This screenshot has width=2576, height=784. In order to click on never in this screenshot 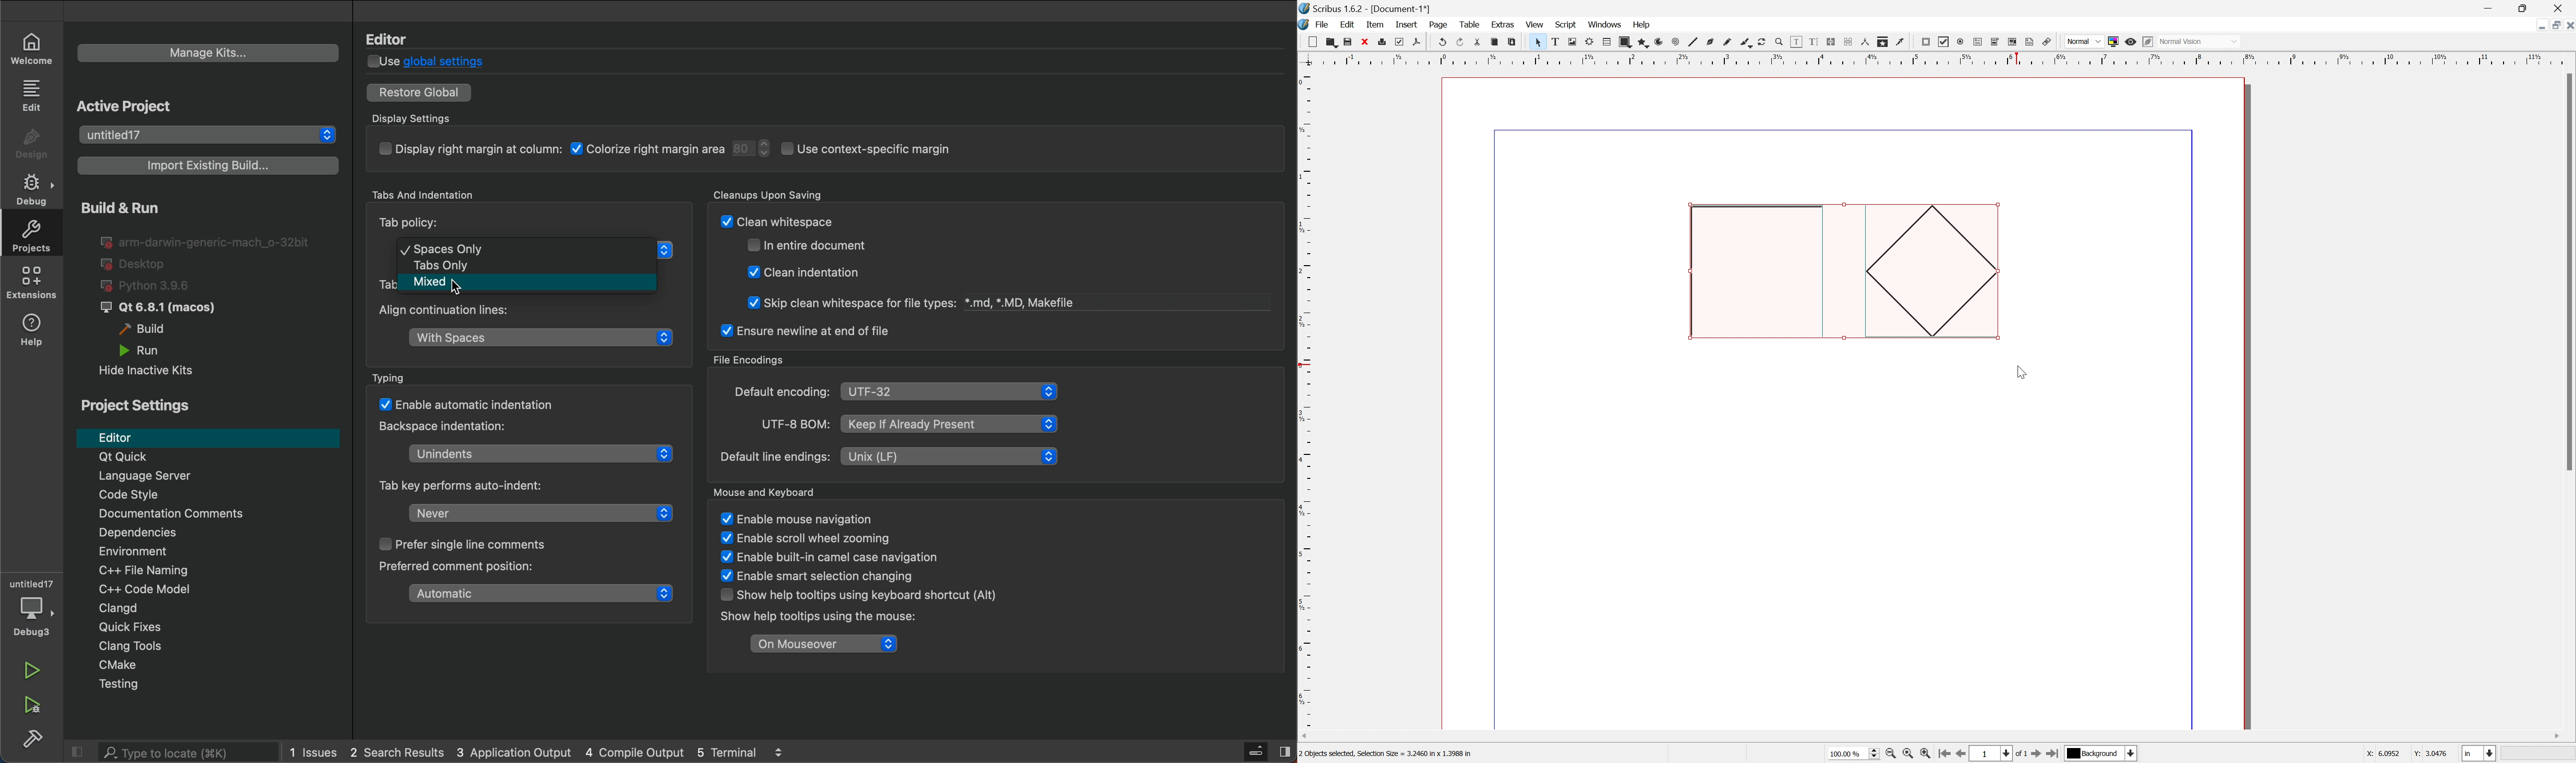, I will do `click(533, 513)`.